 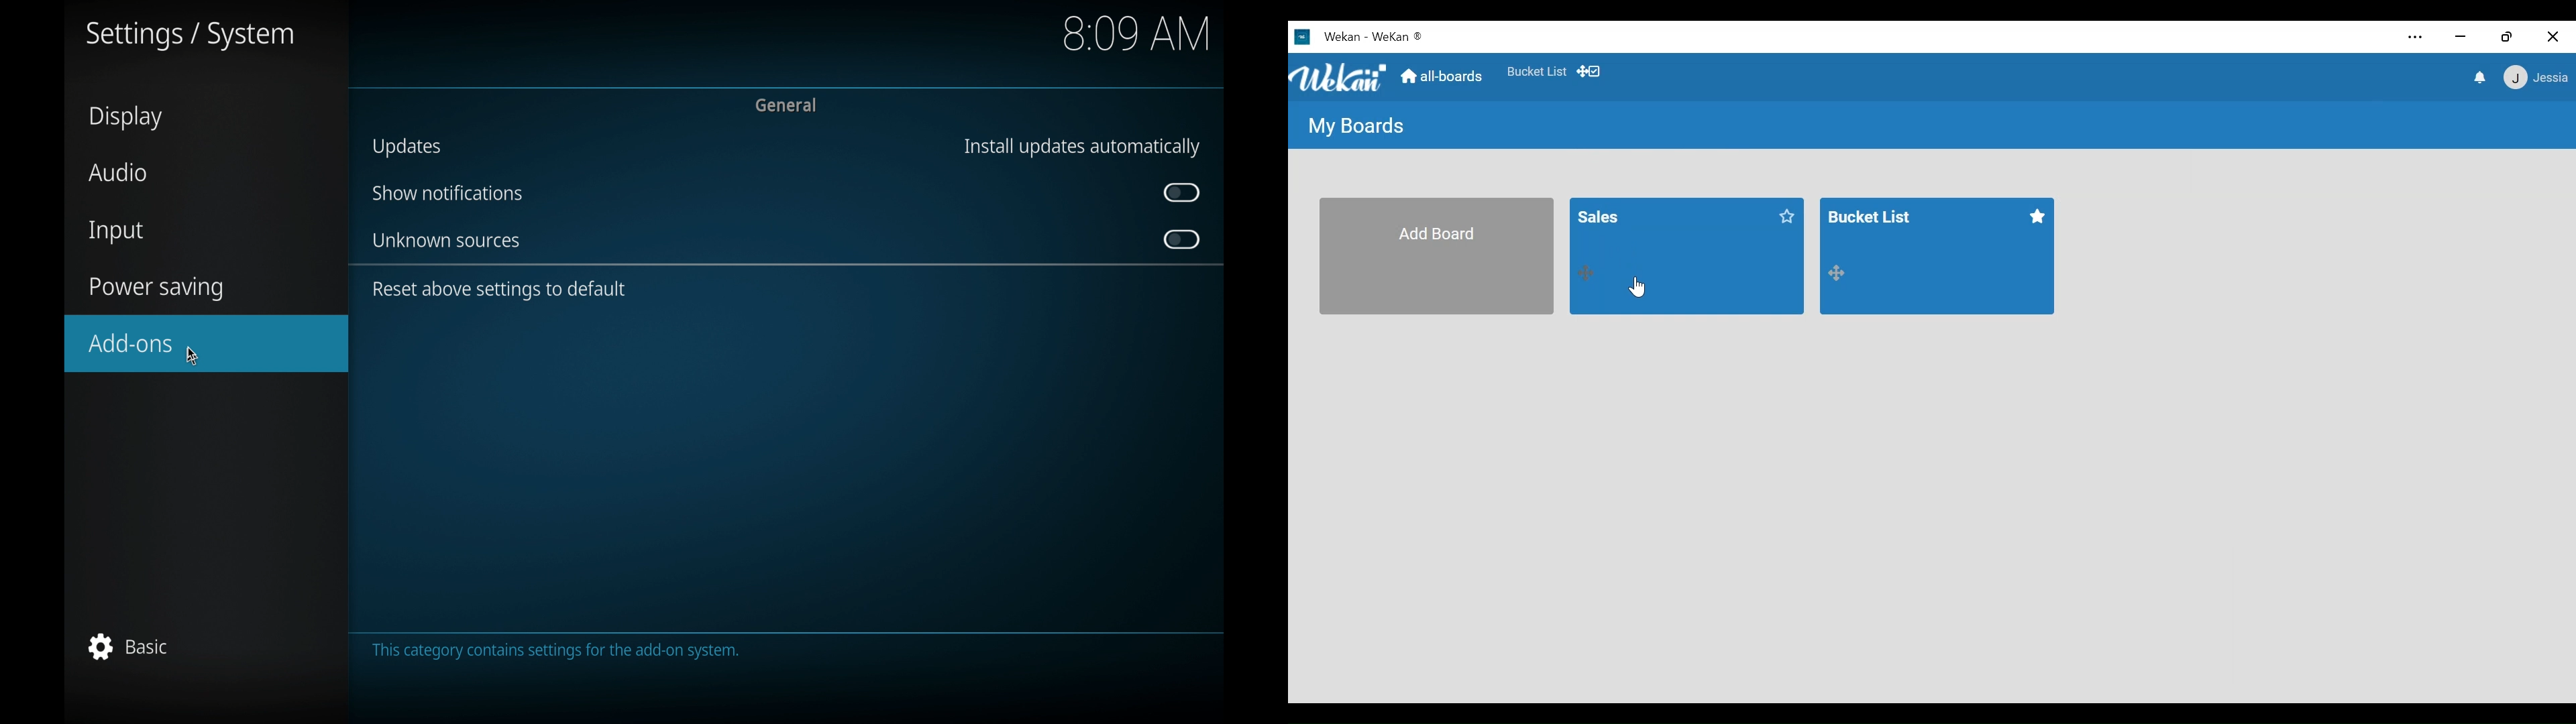 What do you see at coordinates (447, 241) in the screenshot?
I see `unknown sources` at bounding box center [447, 241].